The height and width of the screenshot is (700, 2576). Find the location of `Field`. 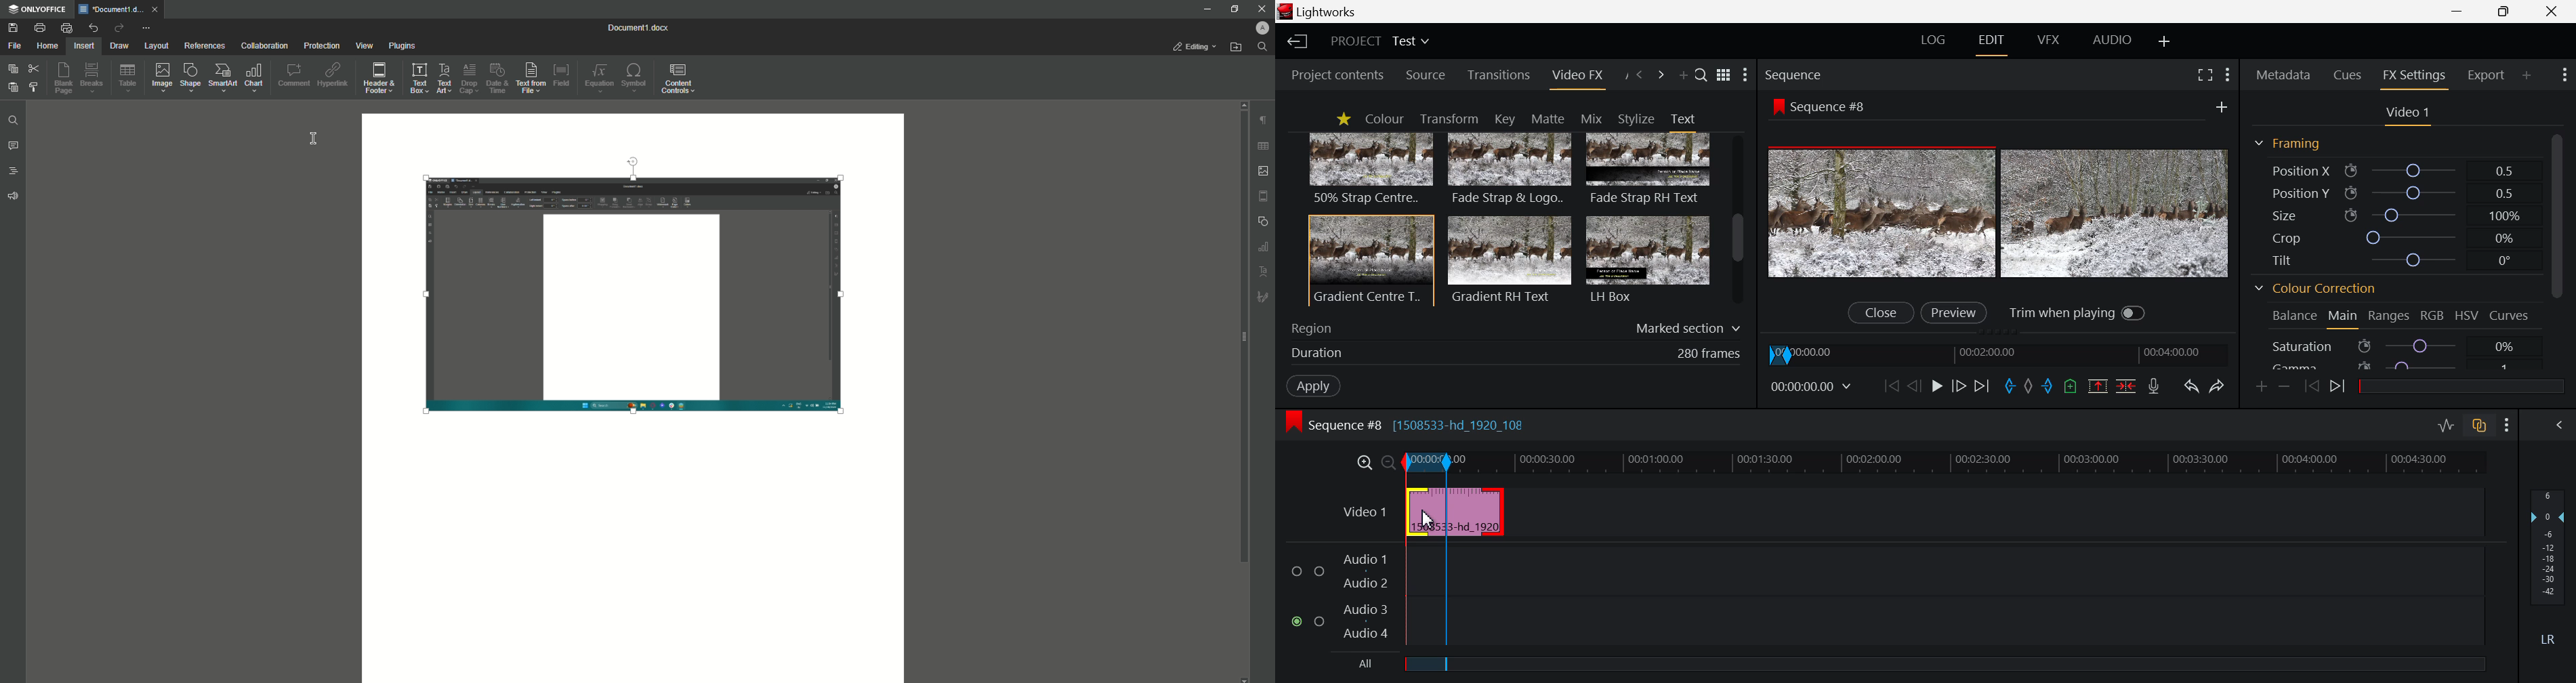

Field is located at coordinates (563, 78).